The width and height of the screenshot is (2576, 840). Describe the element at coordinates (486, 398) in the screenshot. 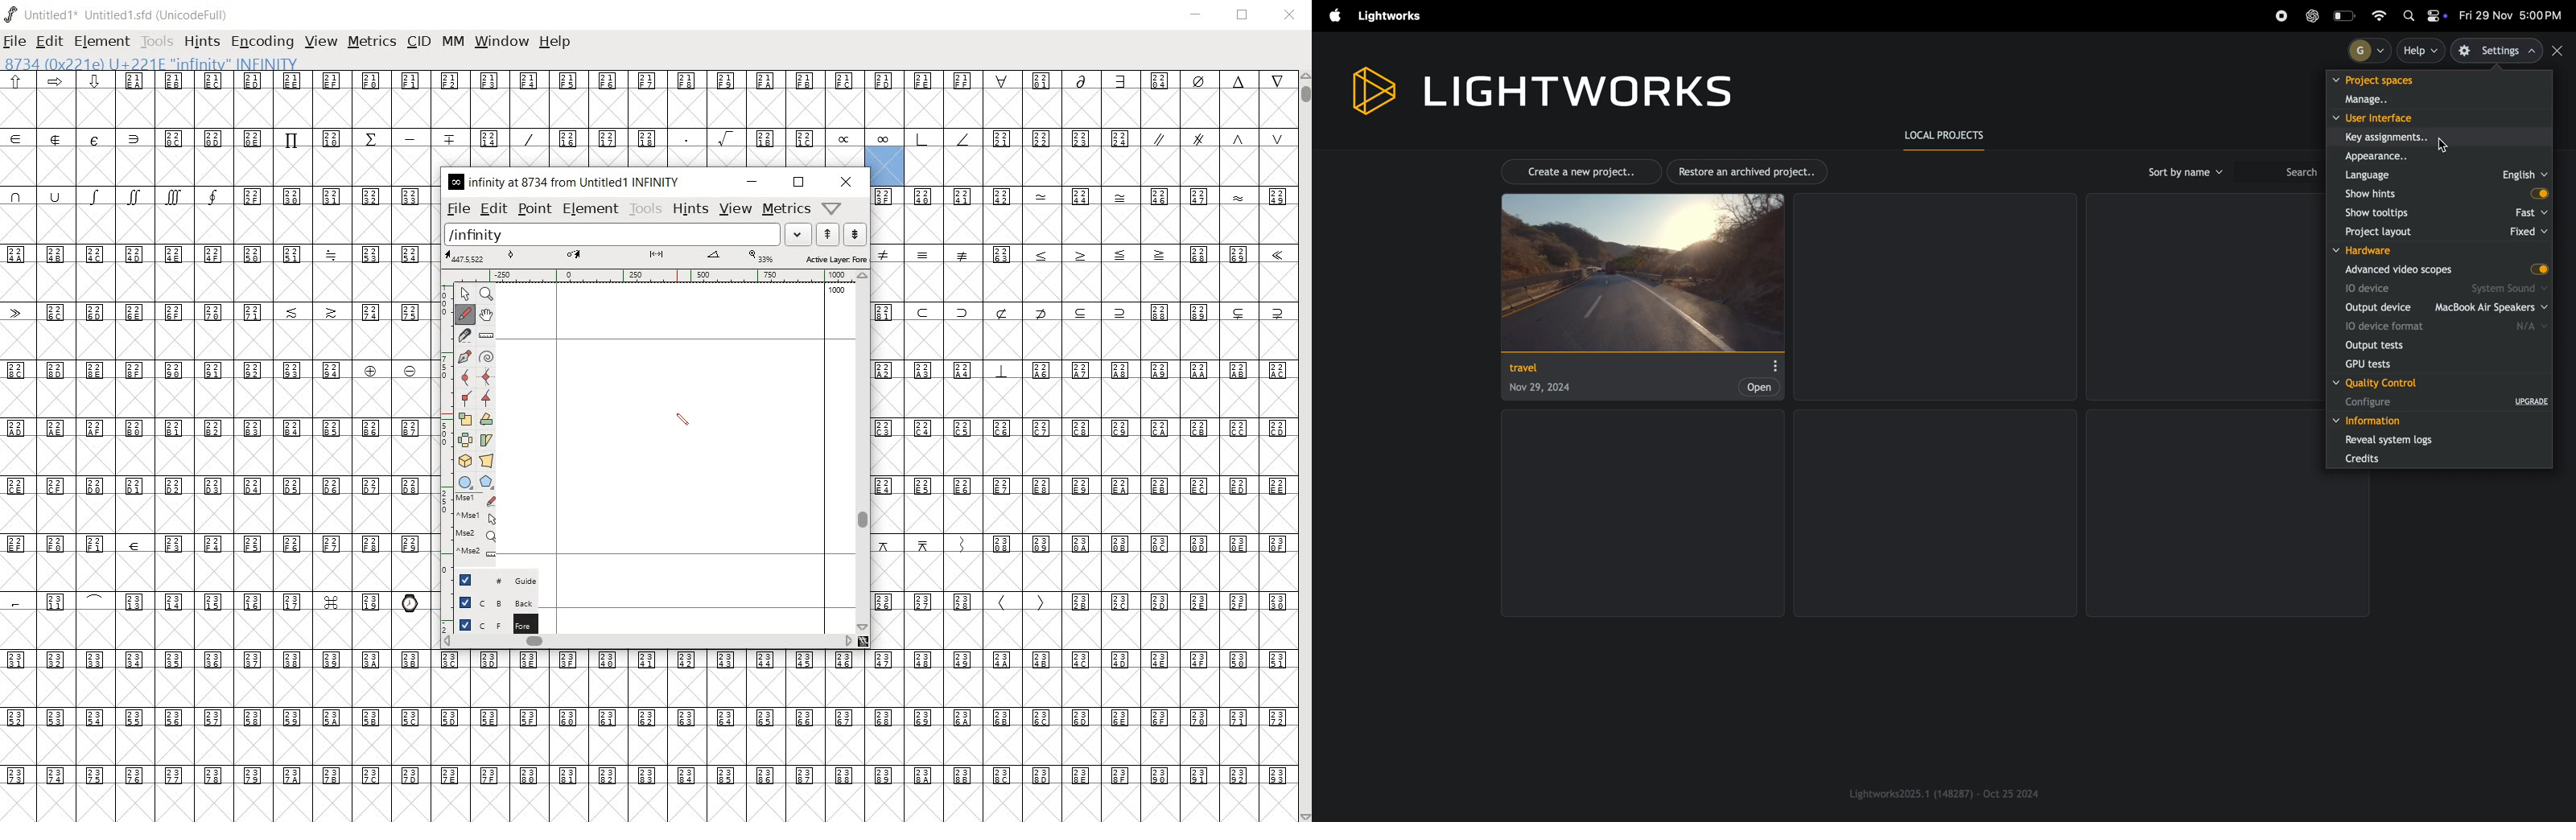

I see `Add a corner point` at that location.